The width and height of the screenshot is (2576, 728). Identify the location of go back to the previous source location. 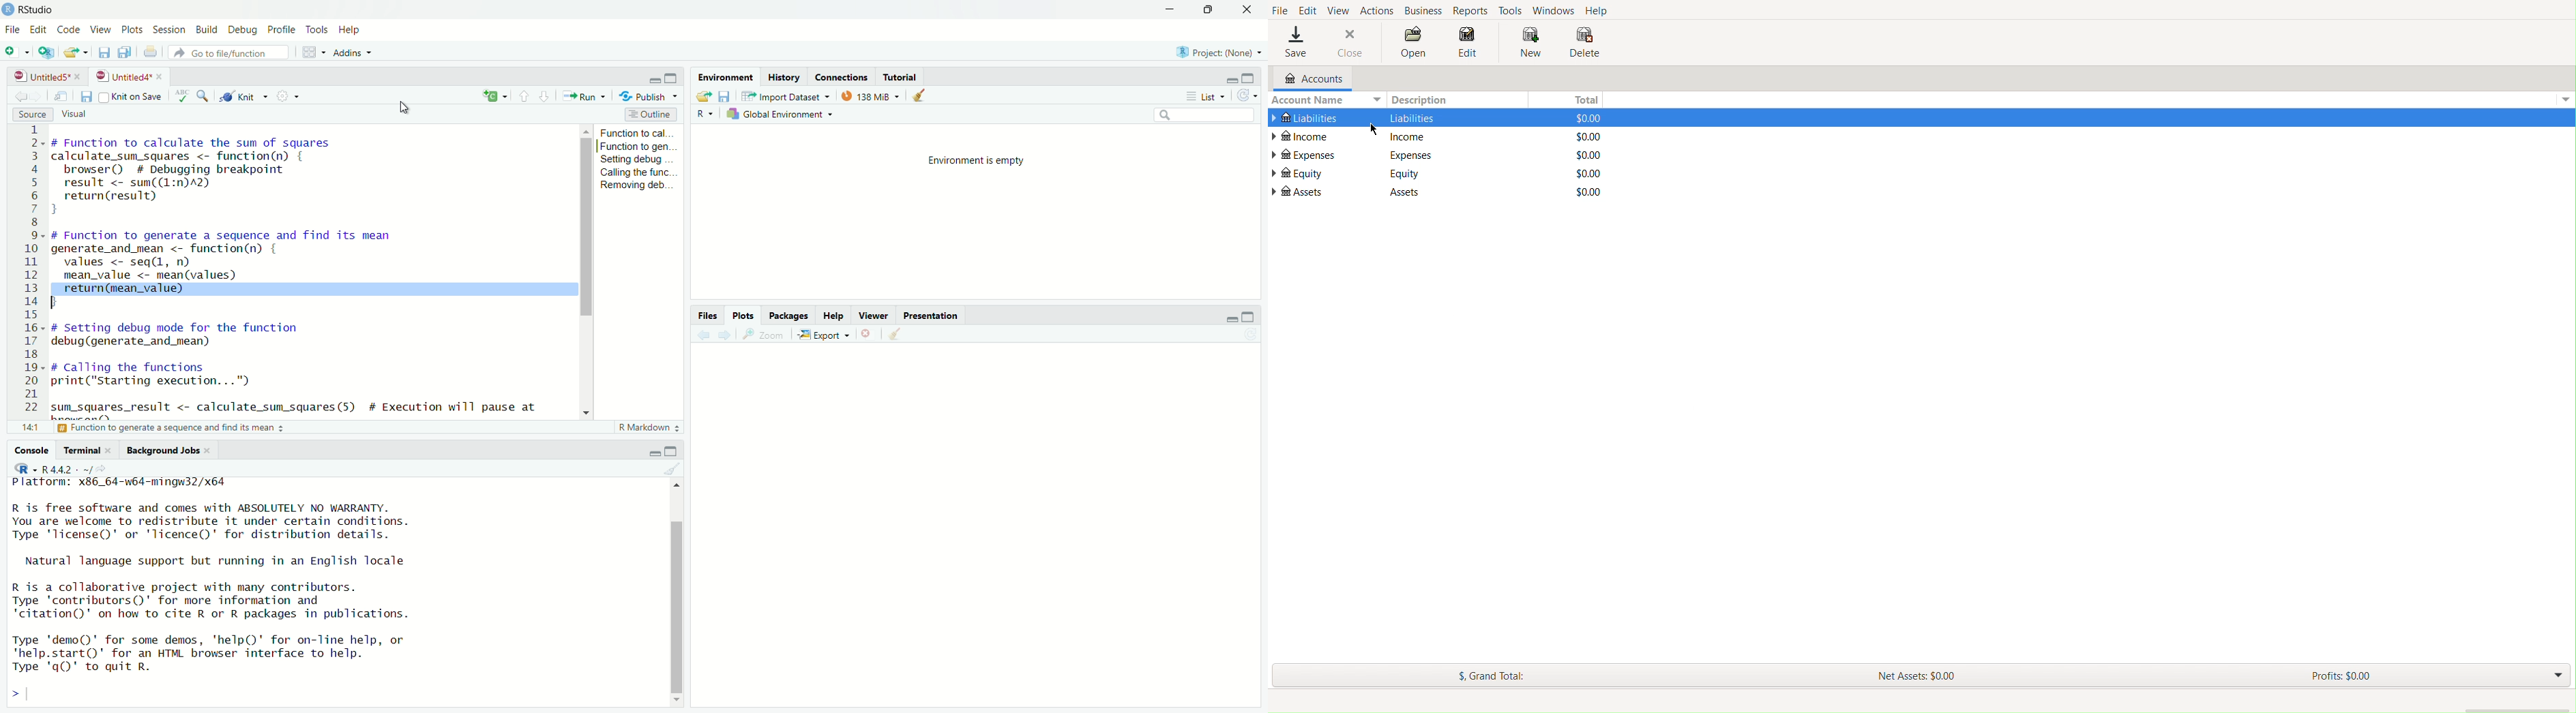
(15, 96).